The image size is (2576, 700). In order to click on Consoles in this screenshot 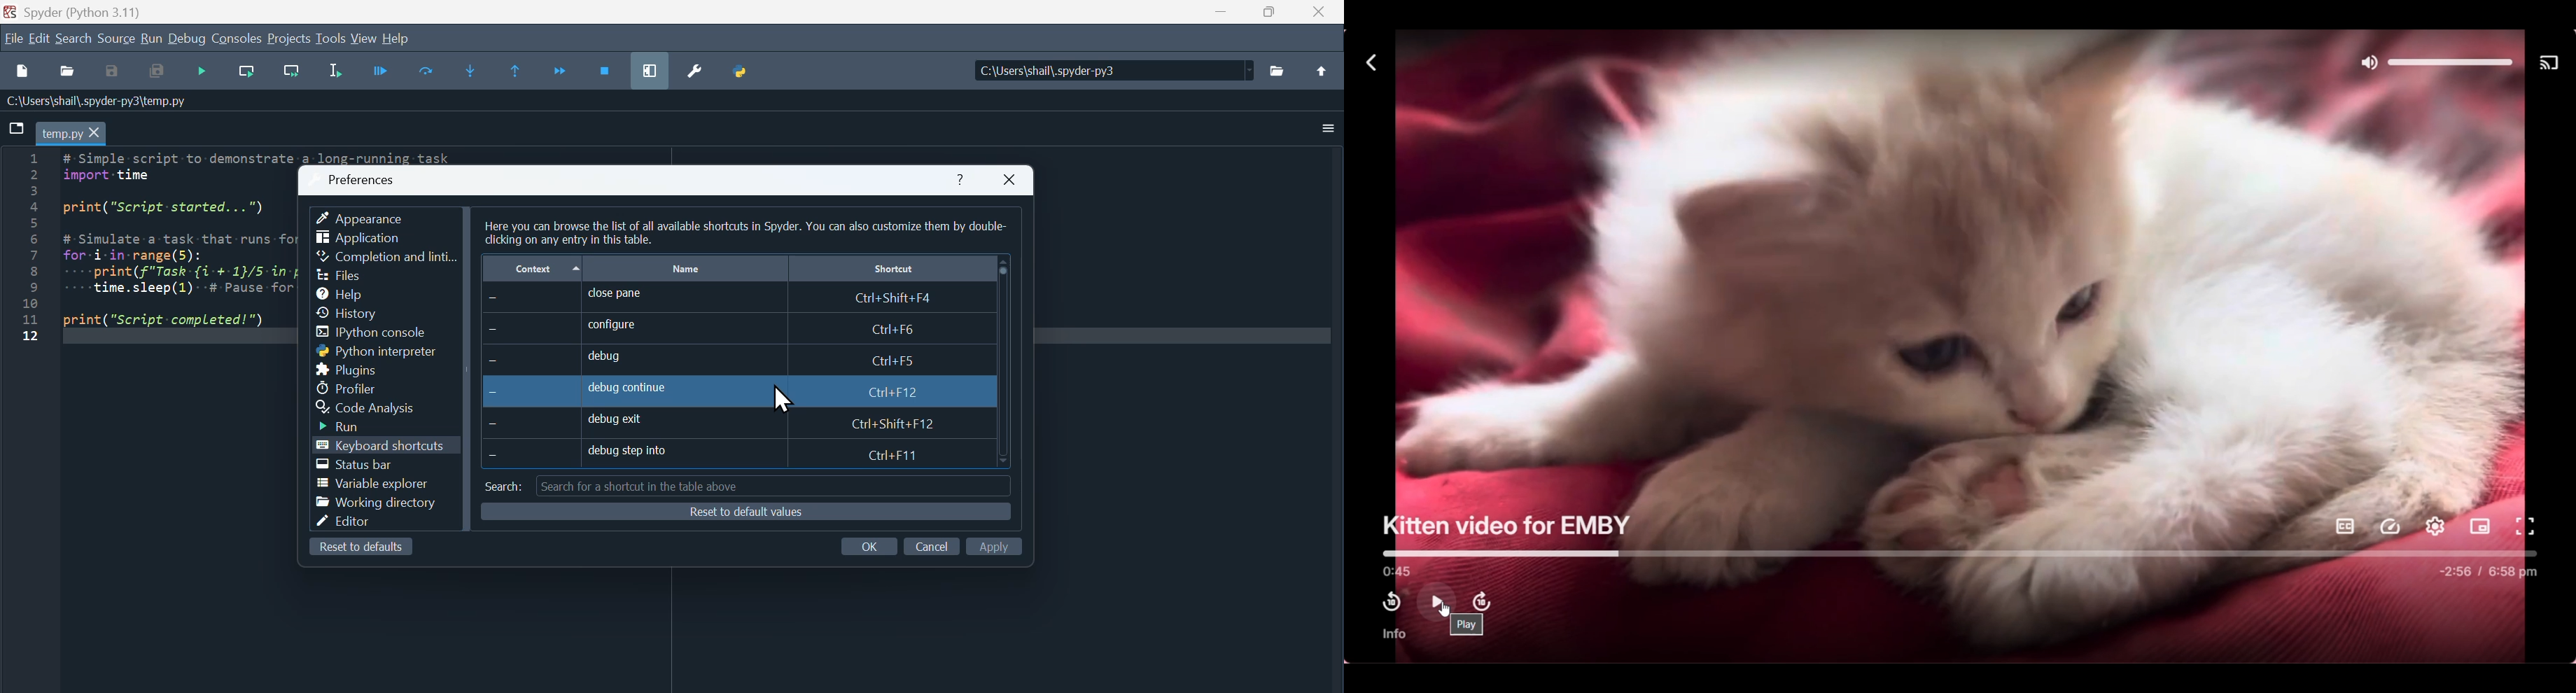, I will do `click(237, 38)`.